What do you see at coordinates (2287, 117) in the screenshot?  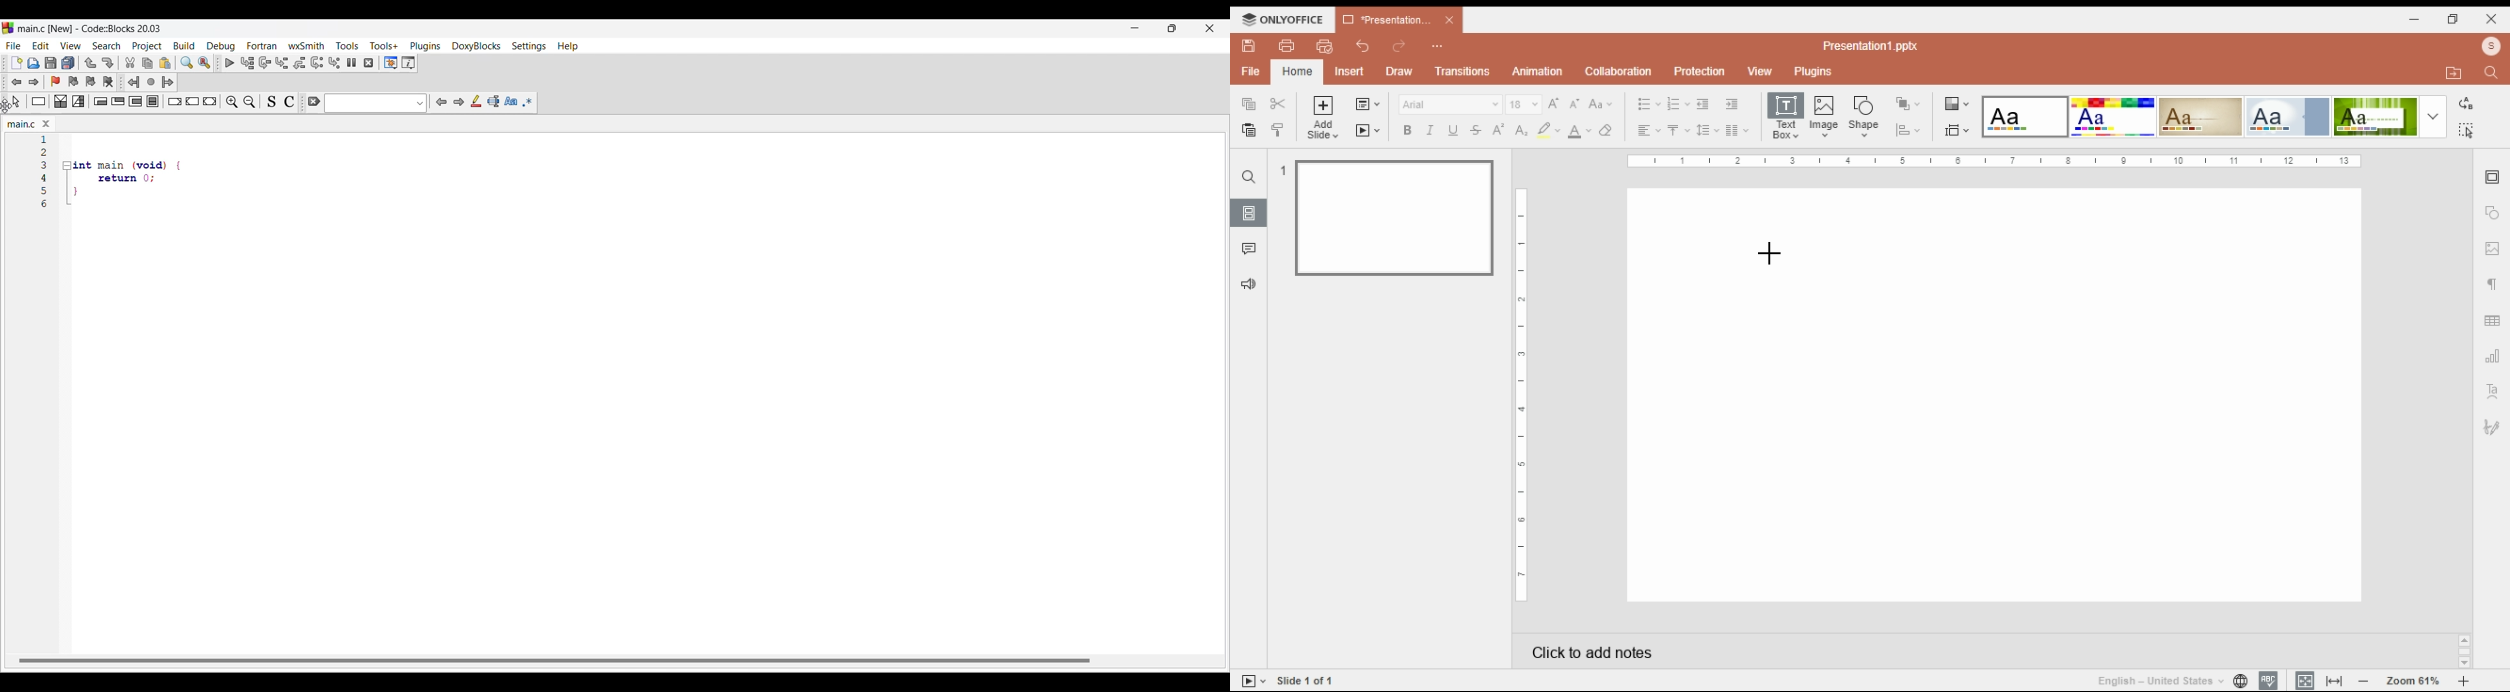 I see `color theme` at bounding box center [2287, 117].